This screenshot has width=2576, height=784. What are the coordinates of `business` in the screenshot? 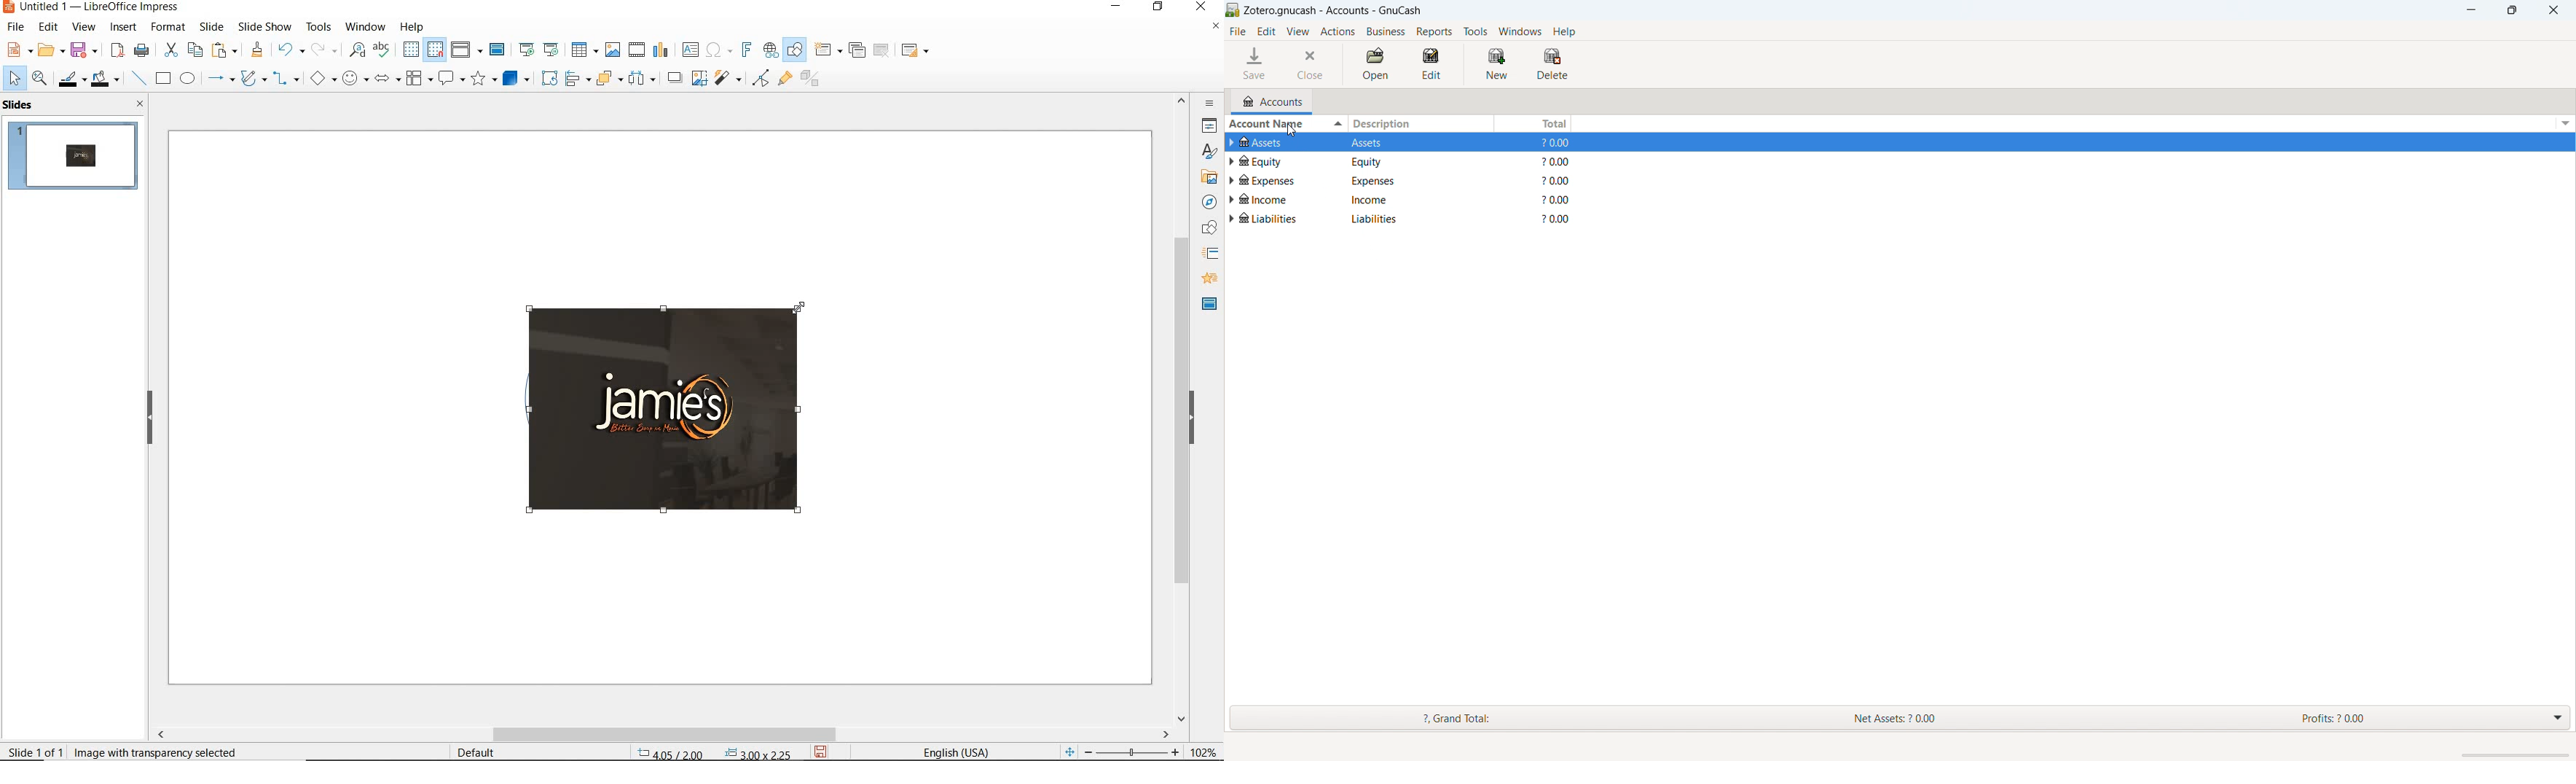 It's located at (1385, 31).